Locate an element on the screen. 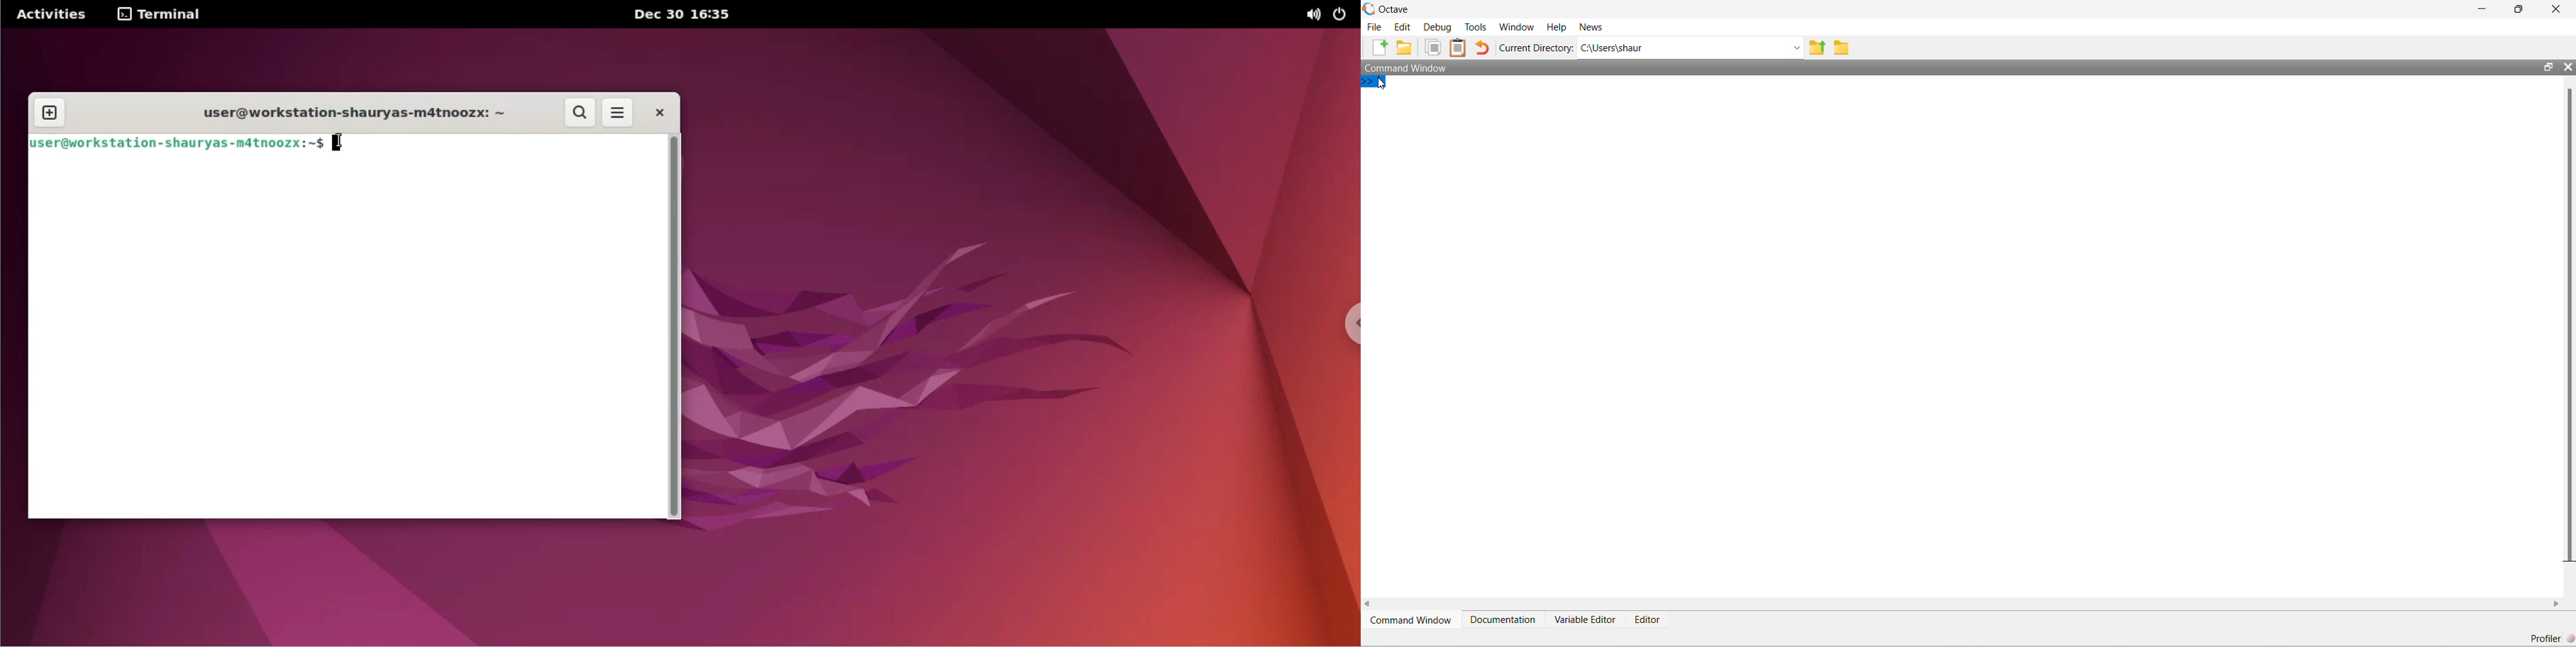  Command Window is located at coordinates (1410, 68).